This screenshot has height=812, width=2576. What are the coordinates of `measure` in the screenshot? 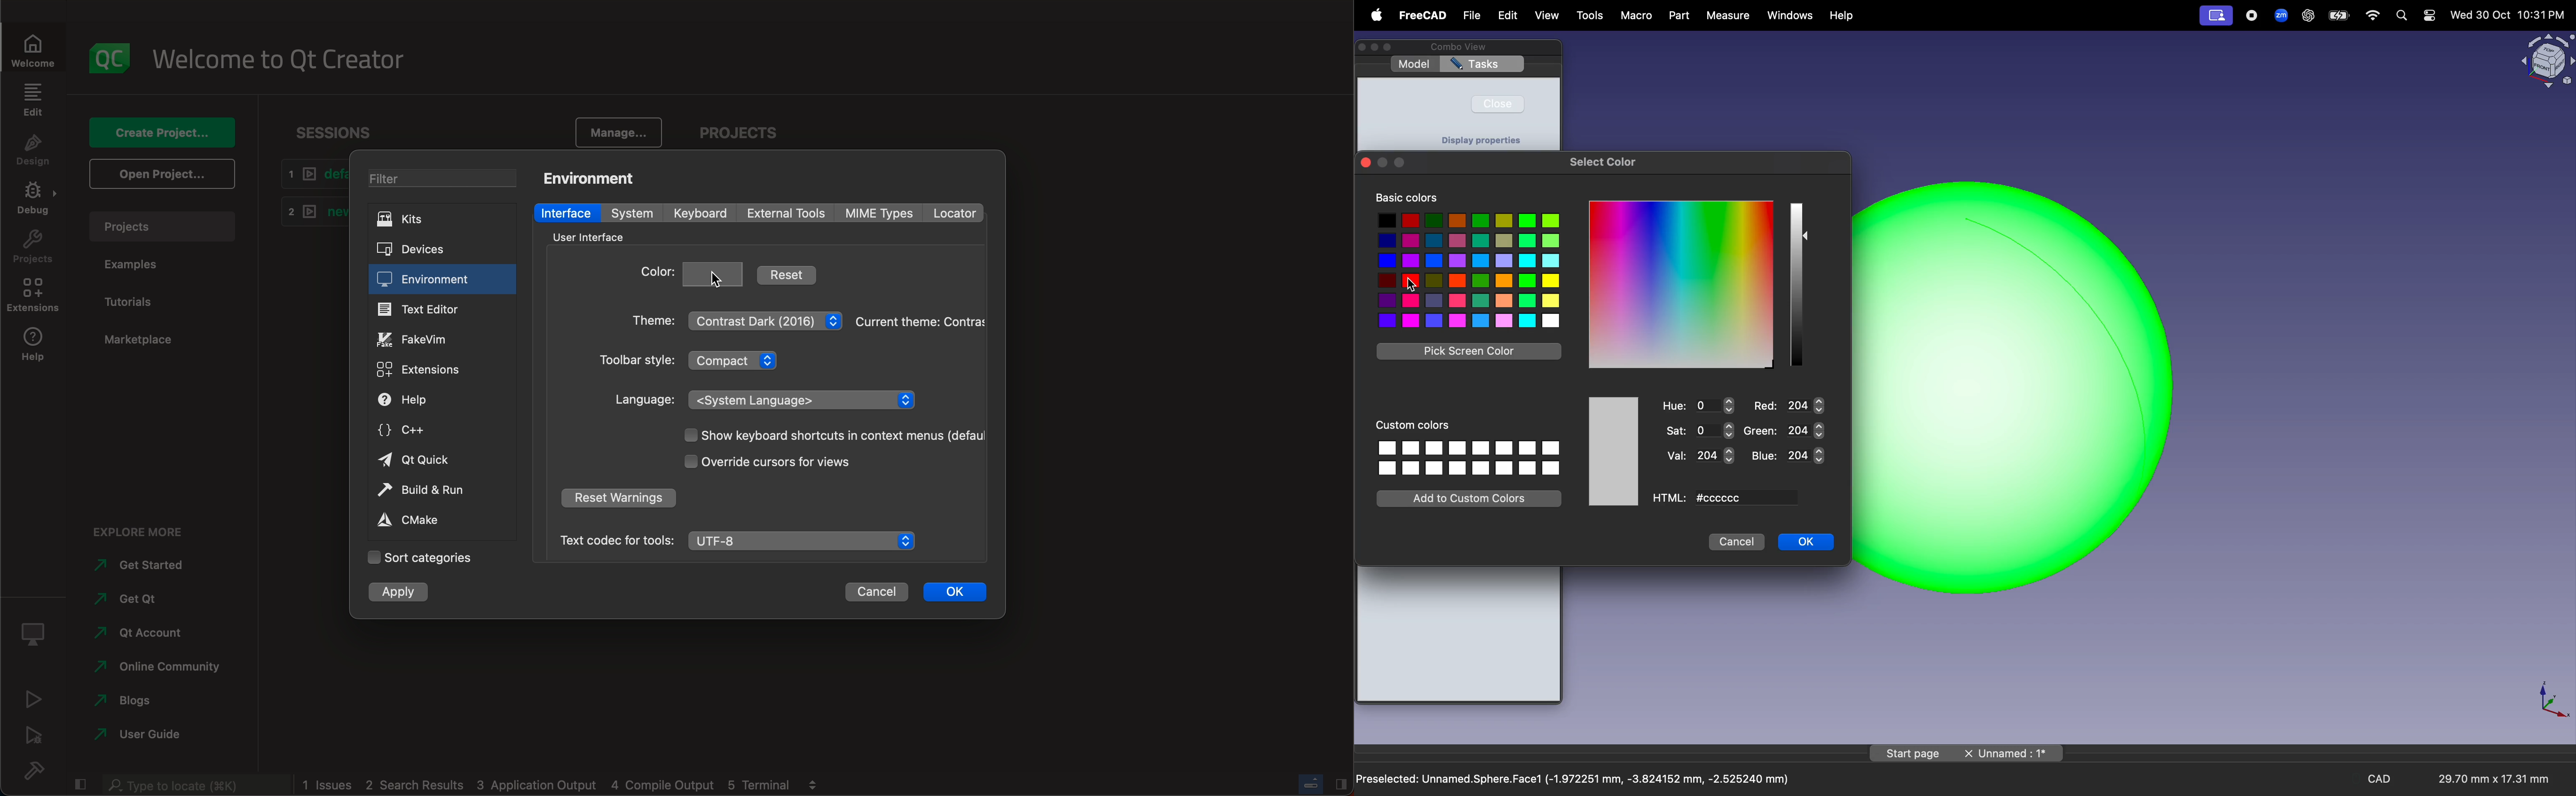 It's located at (1726, 15).